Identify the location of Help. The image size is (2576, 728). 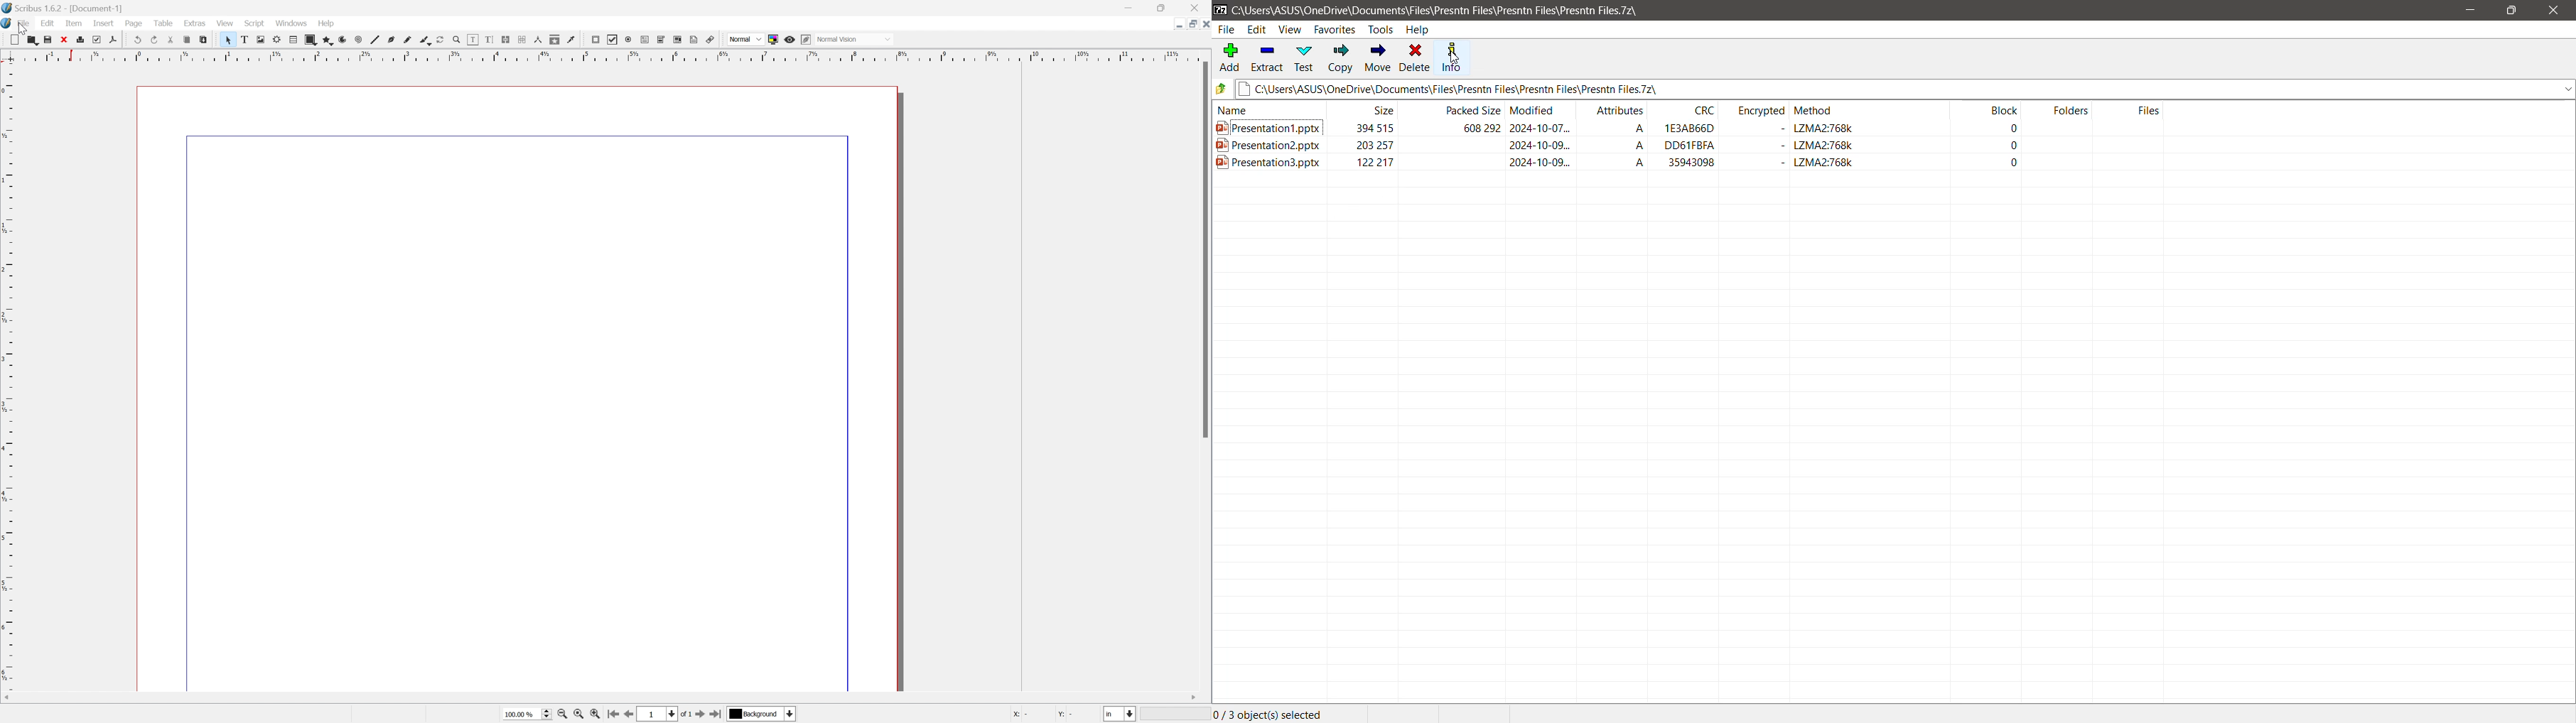
(326, 23).